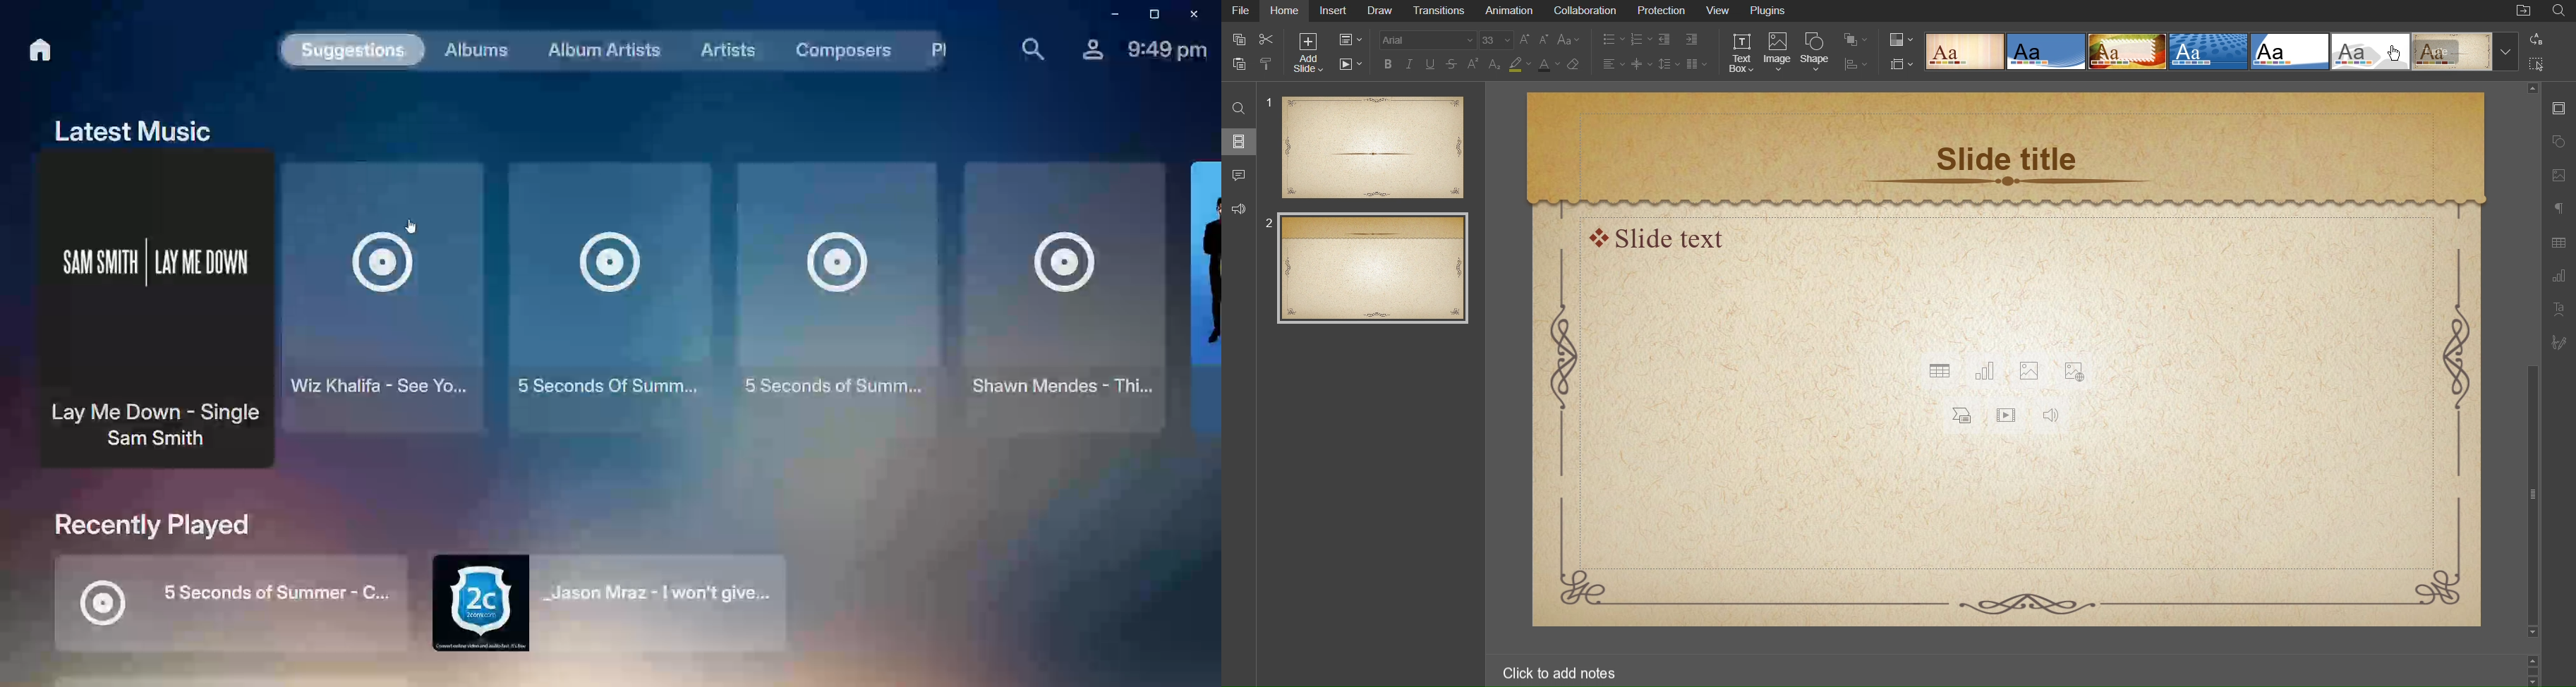 This screenshot has width=2576, height=700. What do you see at coordinates (1383, 11) in the screenshot?
I see `Draw` at bounding box center [1383, 11].